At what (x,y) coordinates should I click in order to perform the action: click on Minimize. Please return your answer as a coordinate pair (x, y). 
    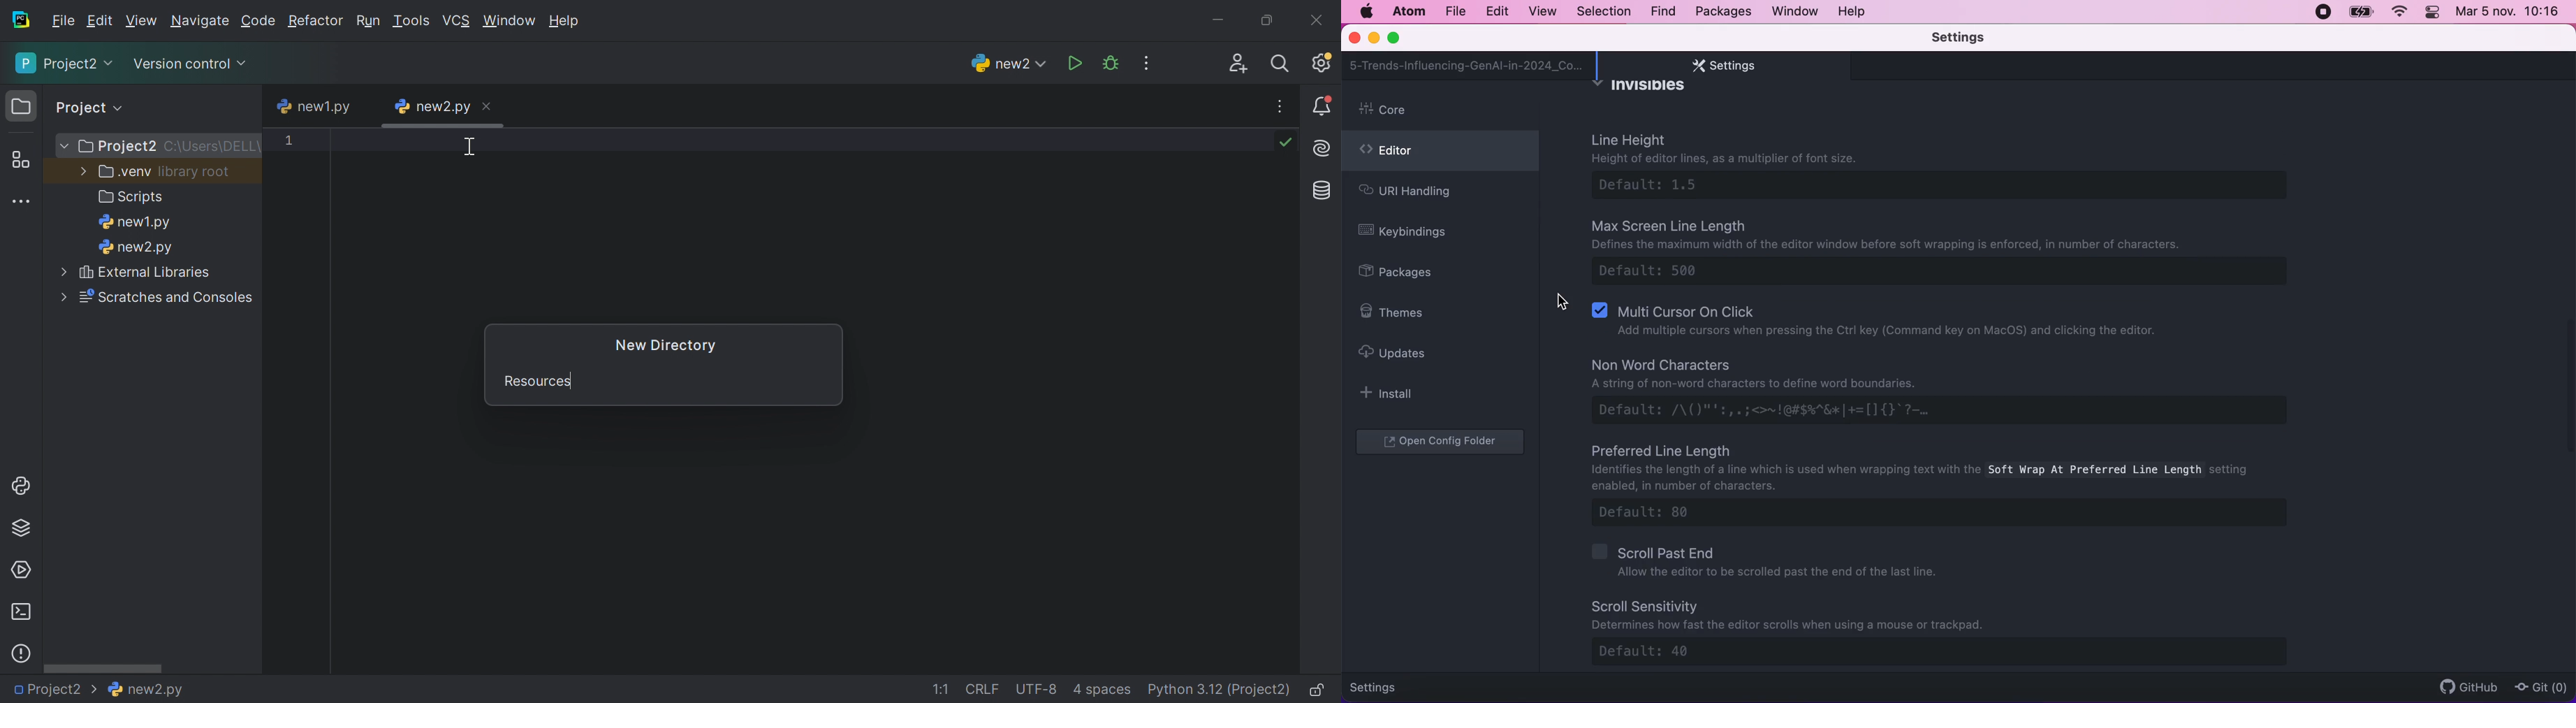
    Looking at the image, I should click on (1222, 20).